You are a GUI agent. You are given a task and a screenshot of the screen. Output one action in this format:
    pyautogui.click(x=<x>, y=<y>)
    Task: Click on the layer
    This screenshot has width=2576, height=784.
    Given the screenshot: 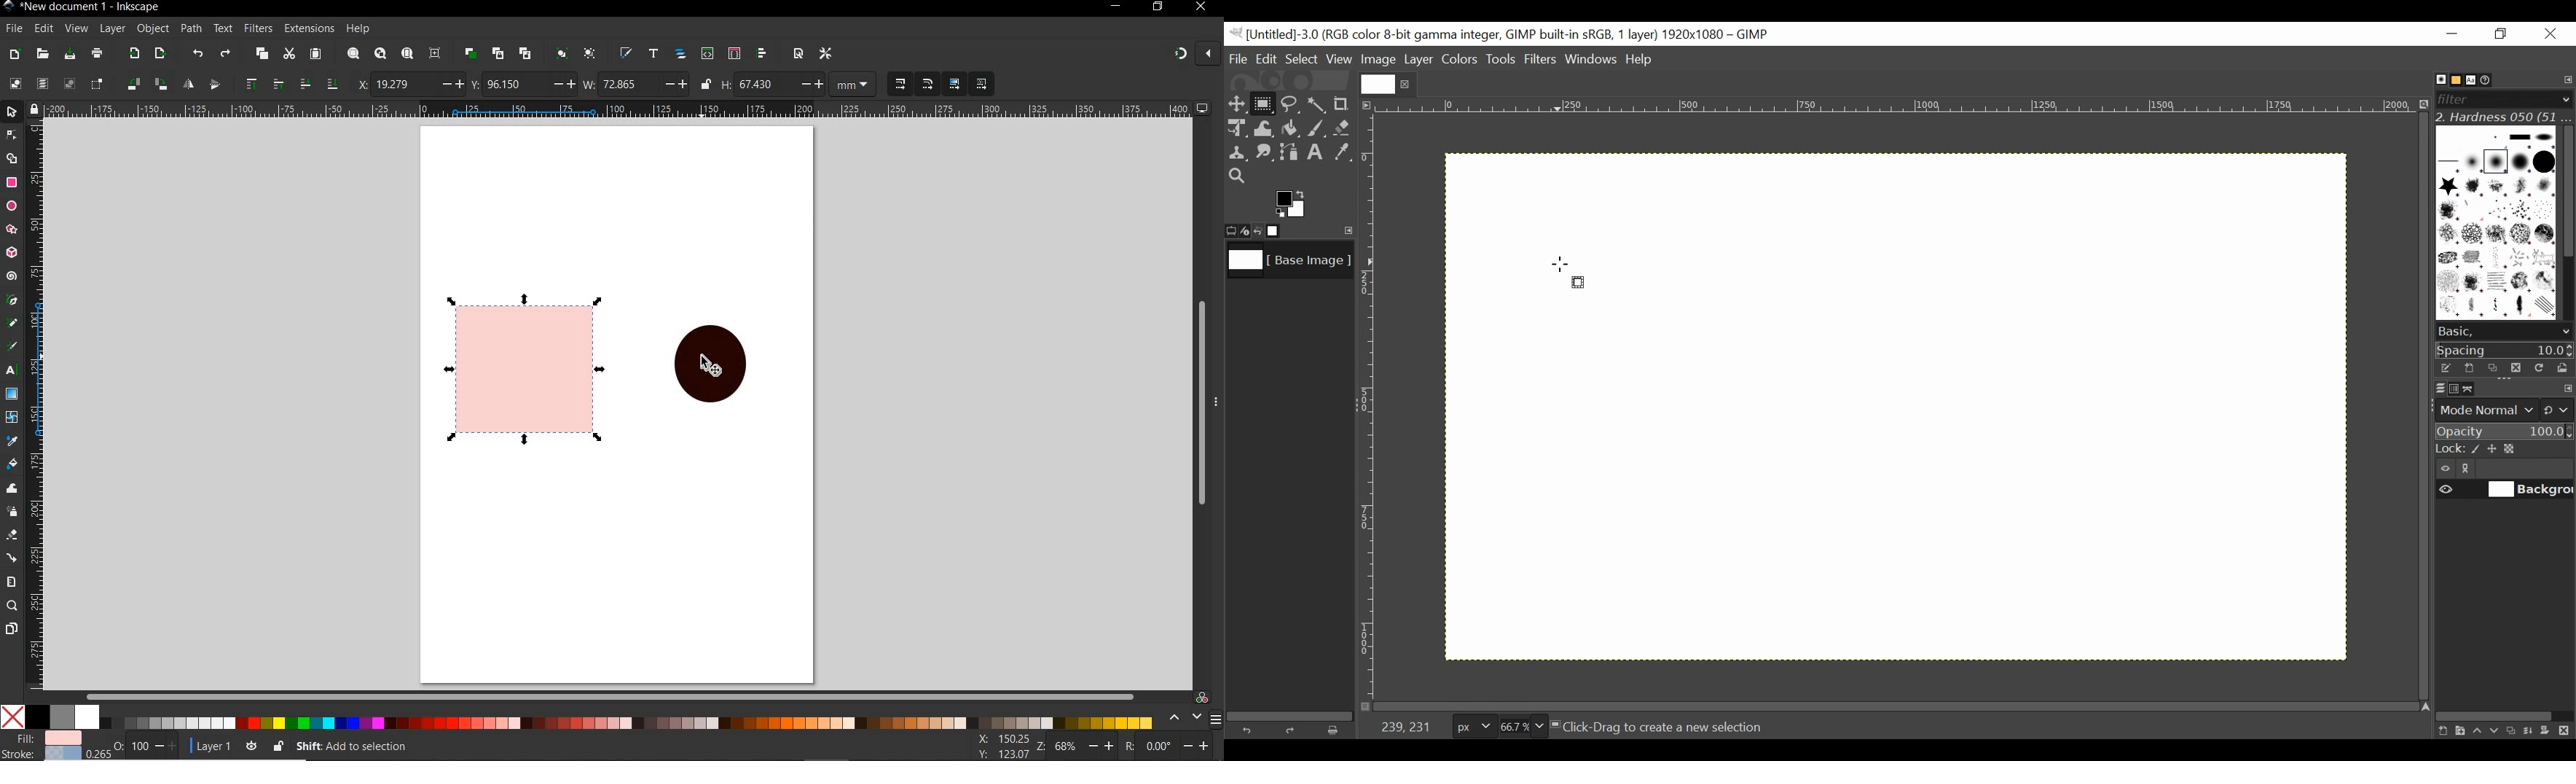 What is the action you would take?
    pyautogui.click(x=113, y=28)
    